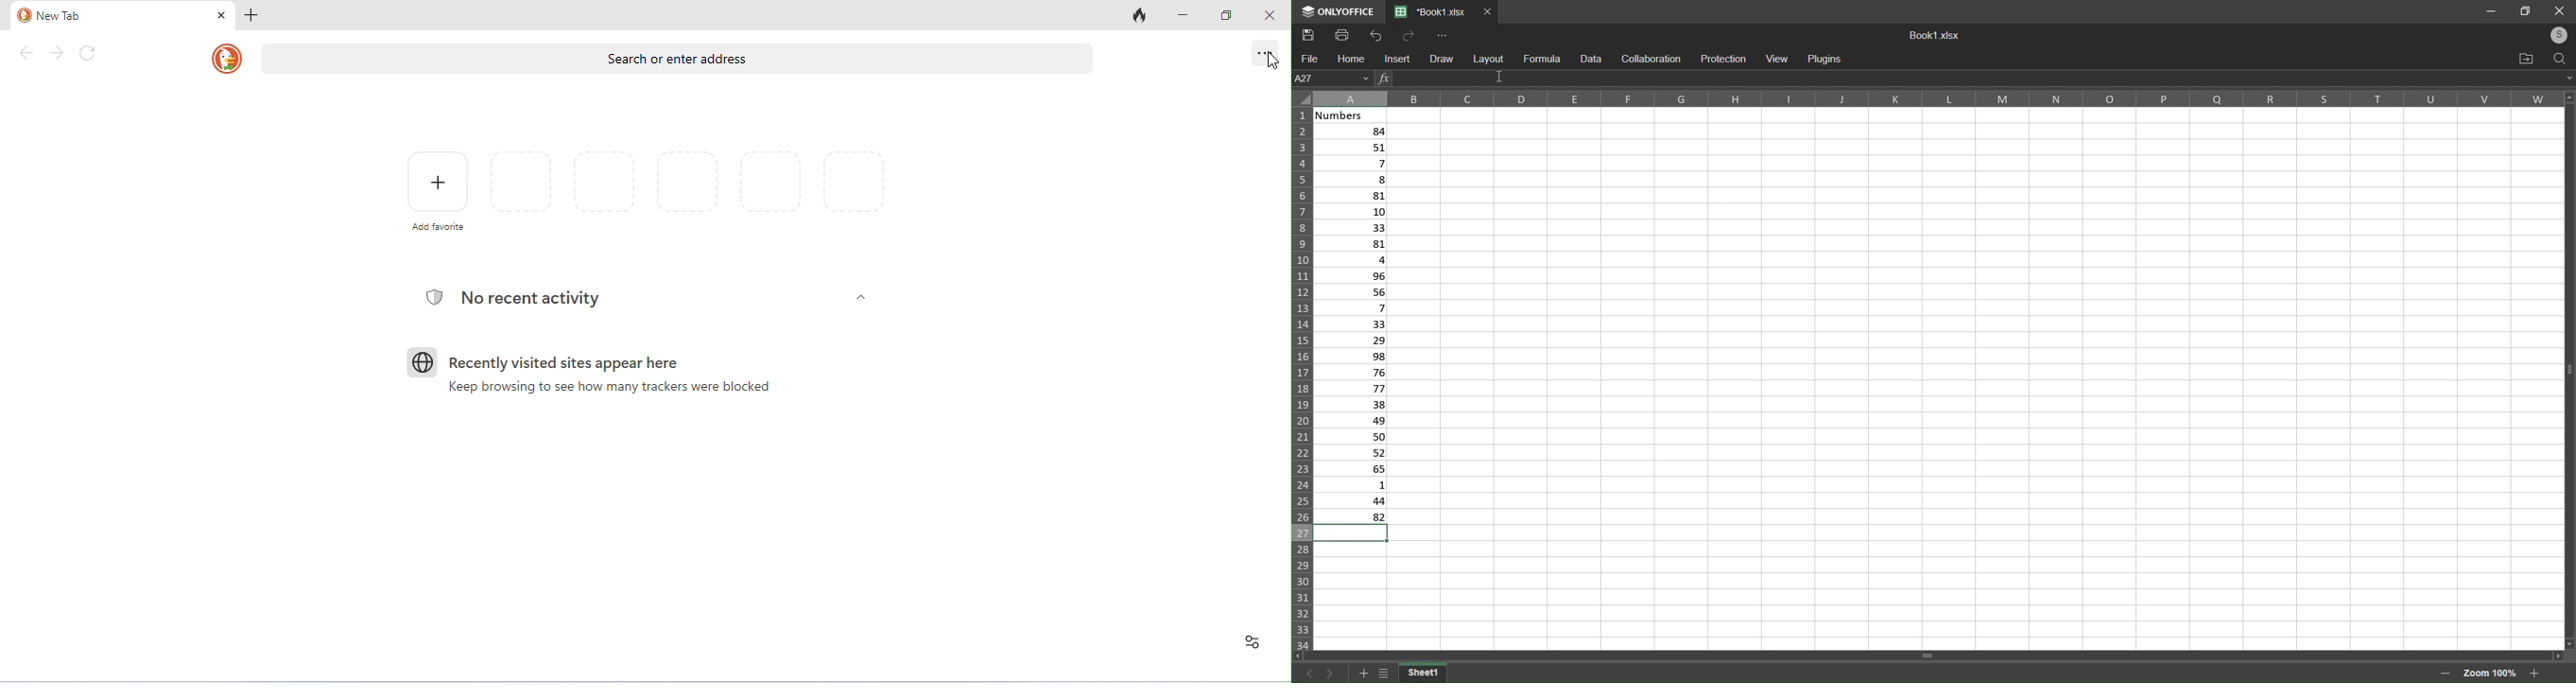 The height and width of the screenshot is (700, 2576). What do you see at coordinates (679, 58) in the screenshot?
I see `search or enter address` at bounding box center [679, 58].